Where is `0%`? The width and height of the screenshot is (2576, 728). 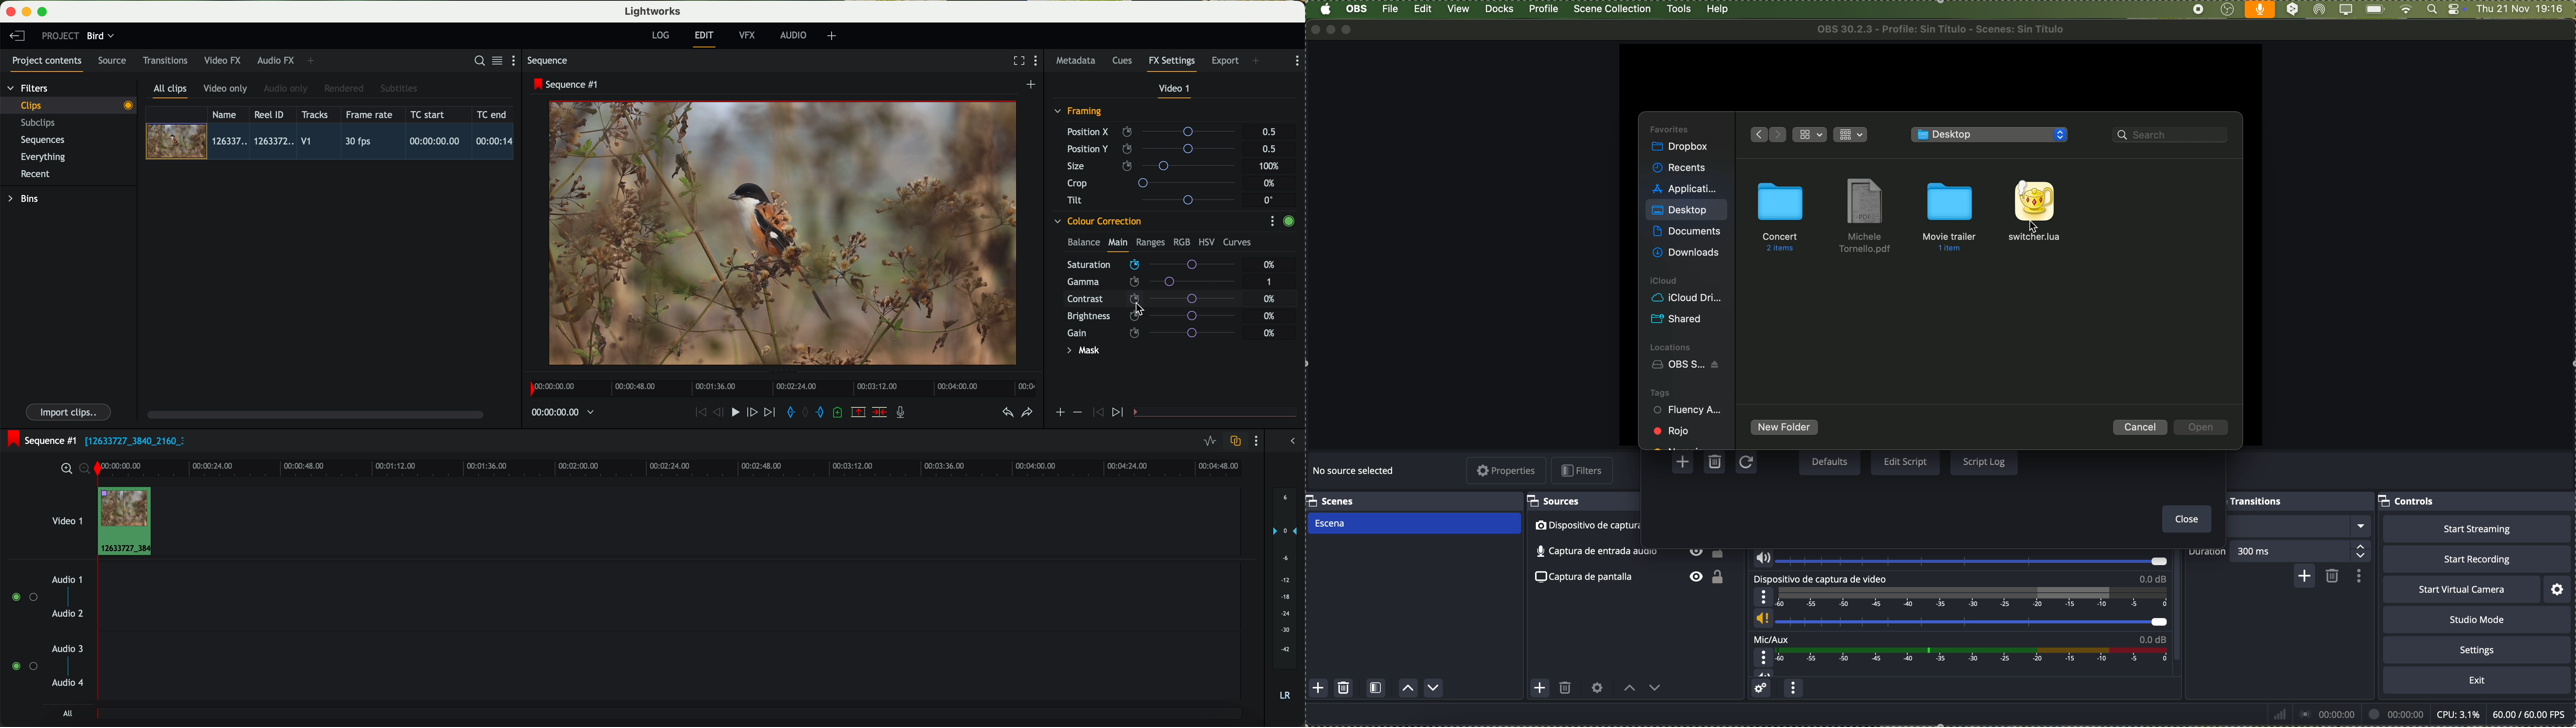
0% is located at coordinates (1270, 264).